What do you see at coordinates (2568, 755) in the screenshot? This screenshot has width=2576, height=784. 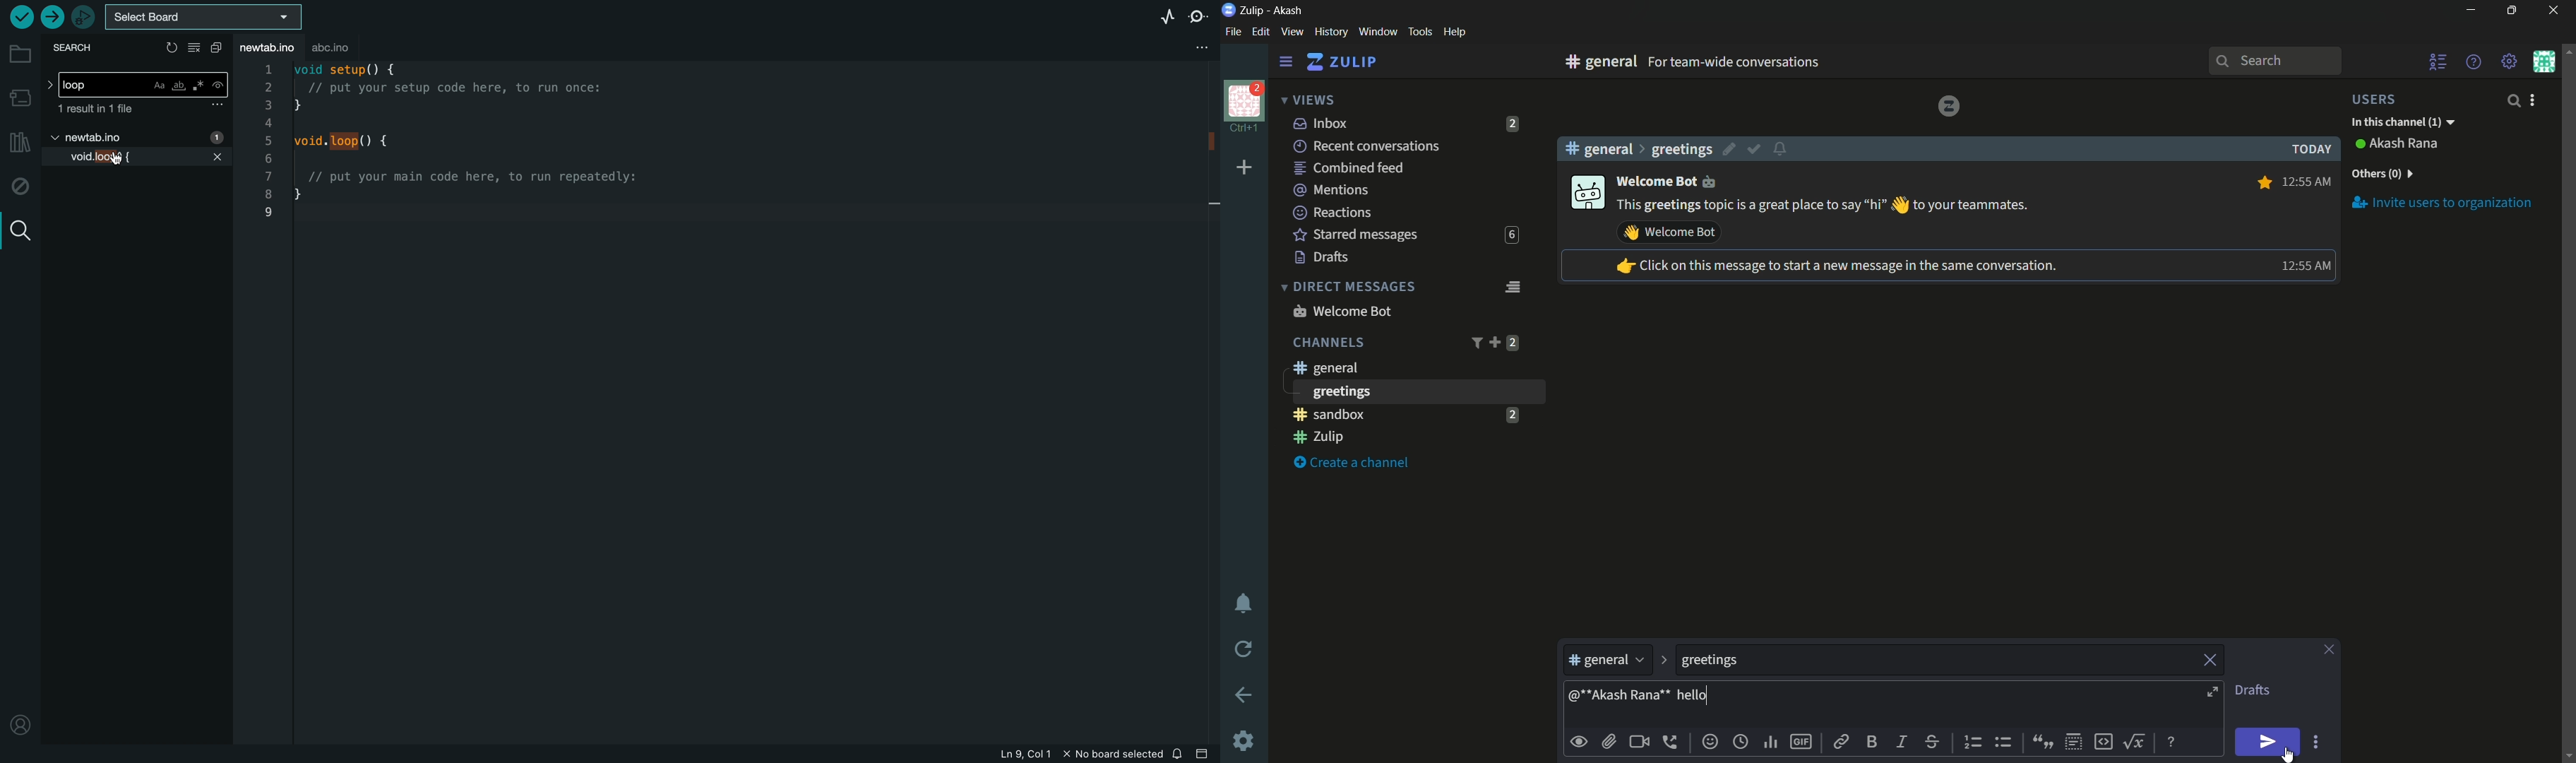 I see `scroll down` at bounding box center [2568, 755].